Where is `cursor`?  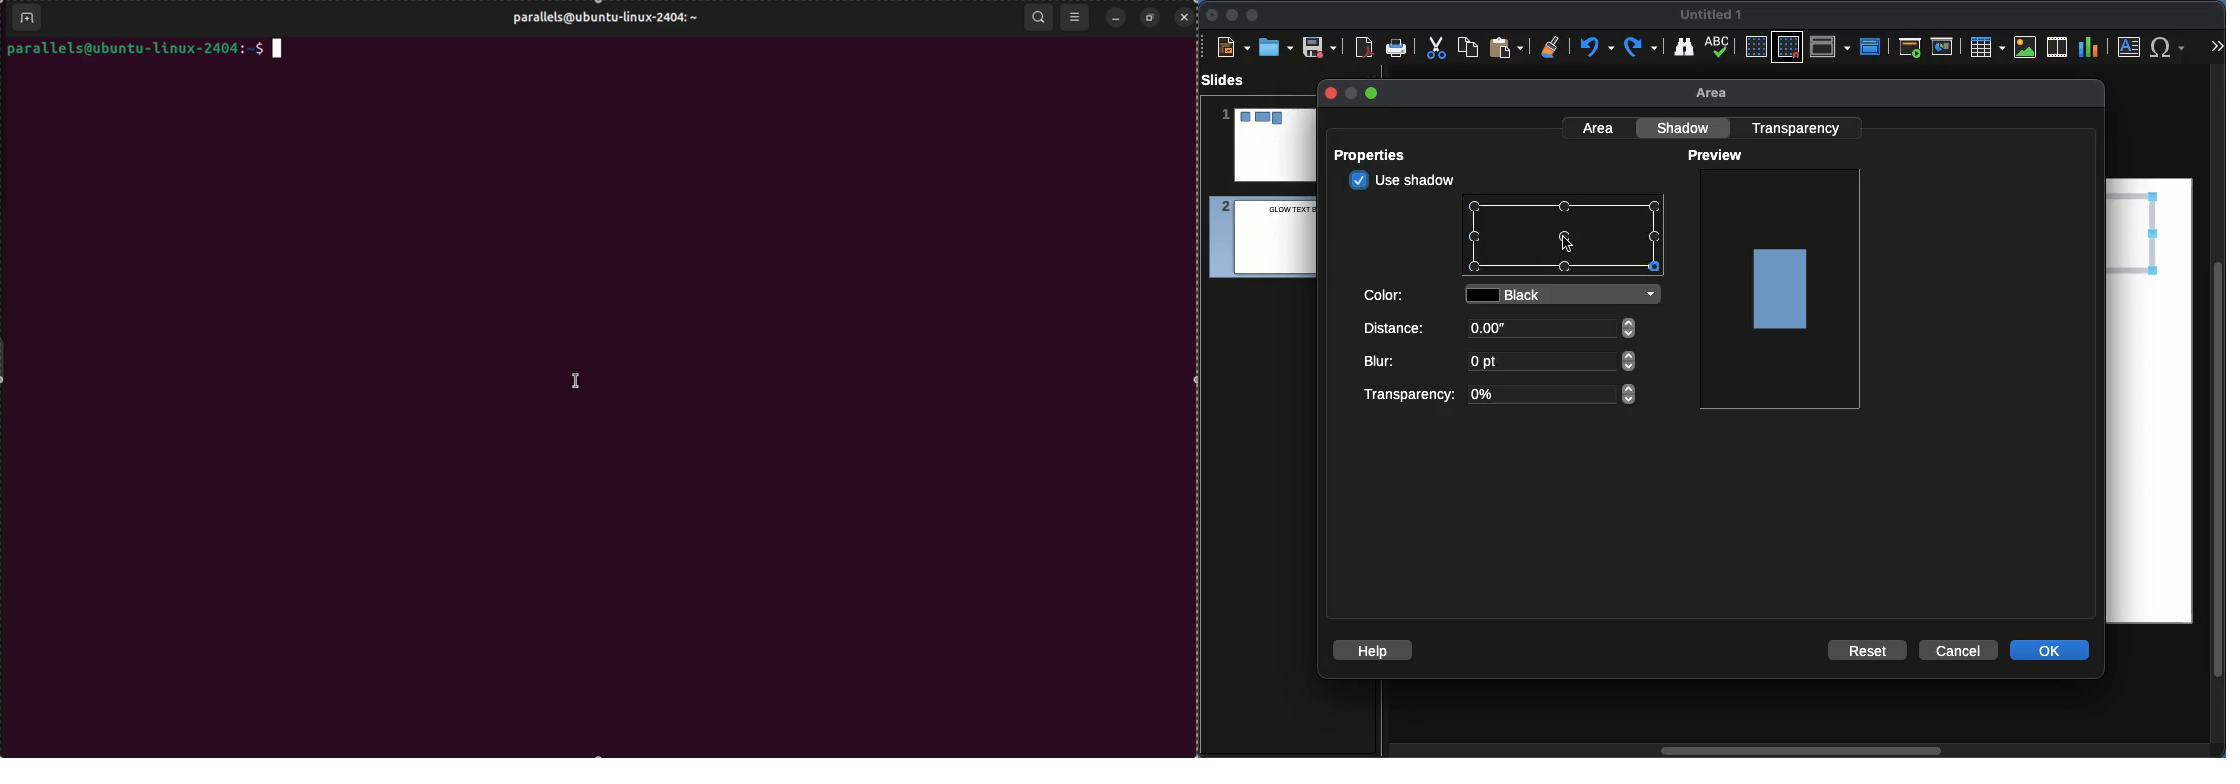 cursor is located at coordinates (279, 48).